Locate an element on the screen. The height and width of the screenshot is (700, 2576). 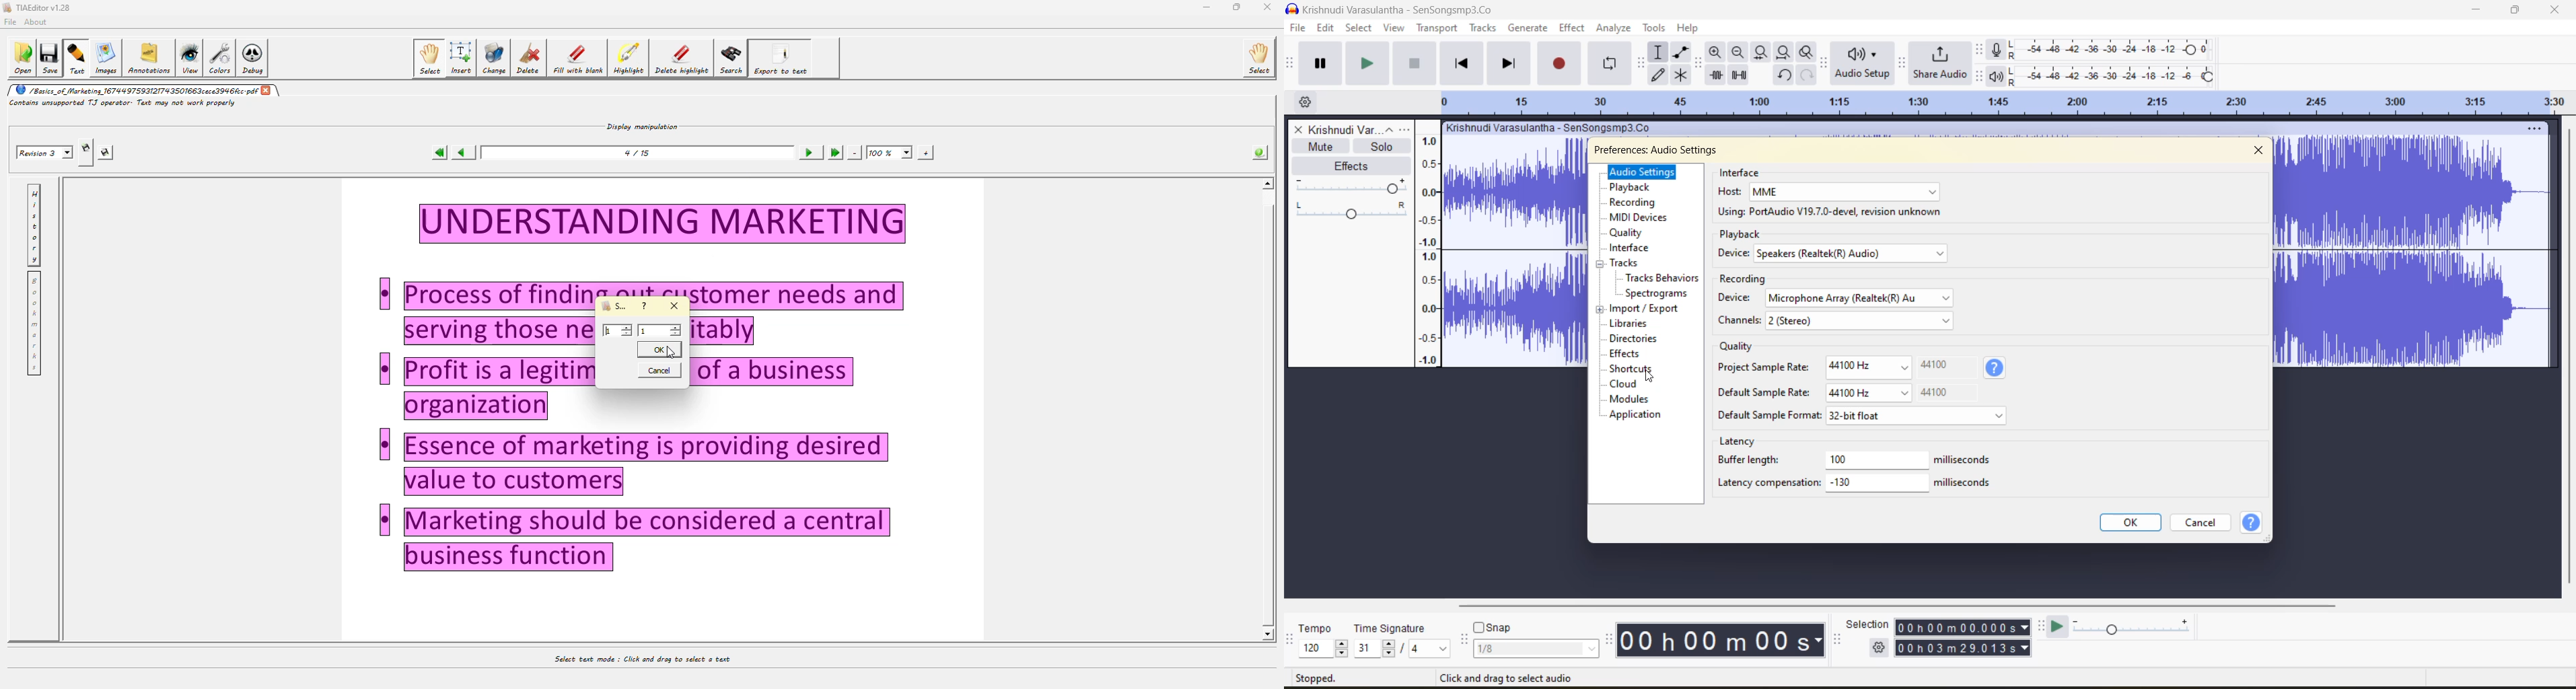
effects is located at coordinates (1637, 355).